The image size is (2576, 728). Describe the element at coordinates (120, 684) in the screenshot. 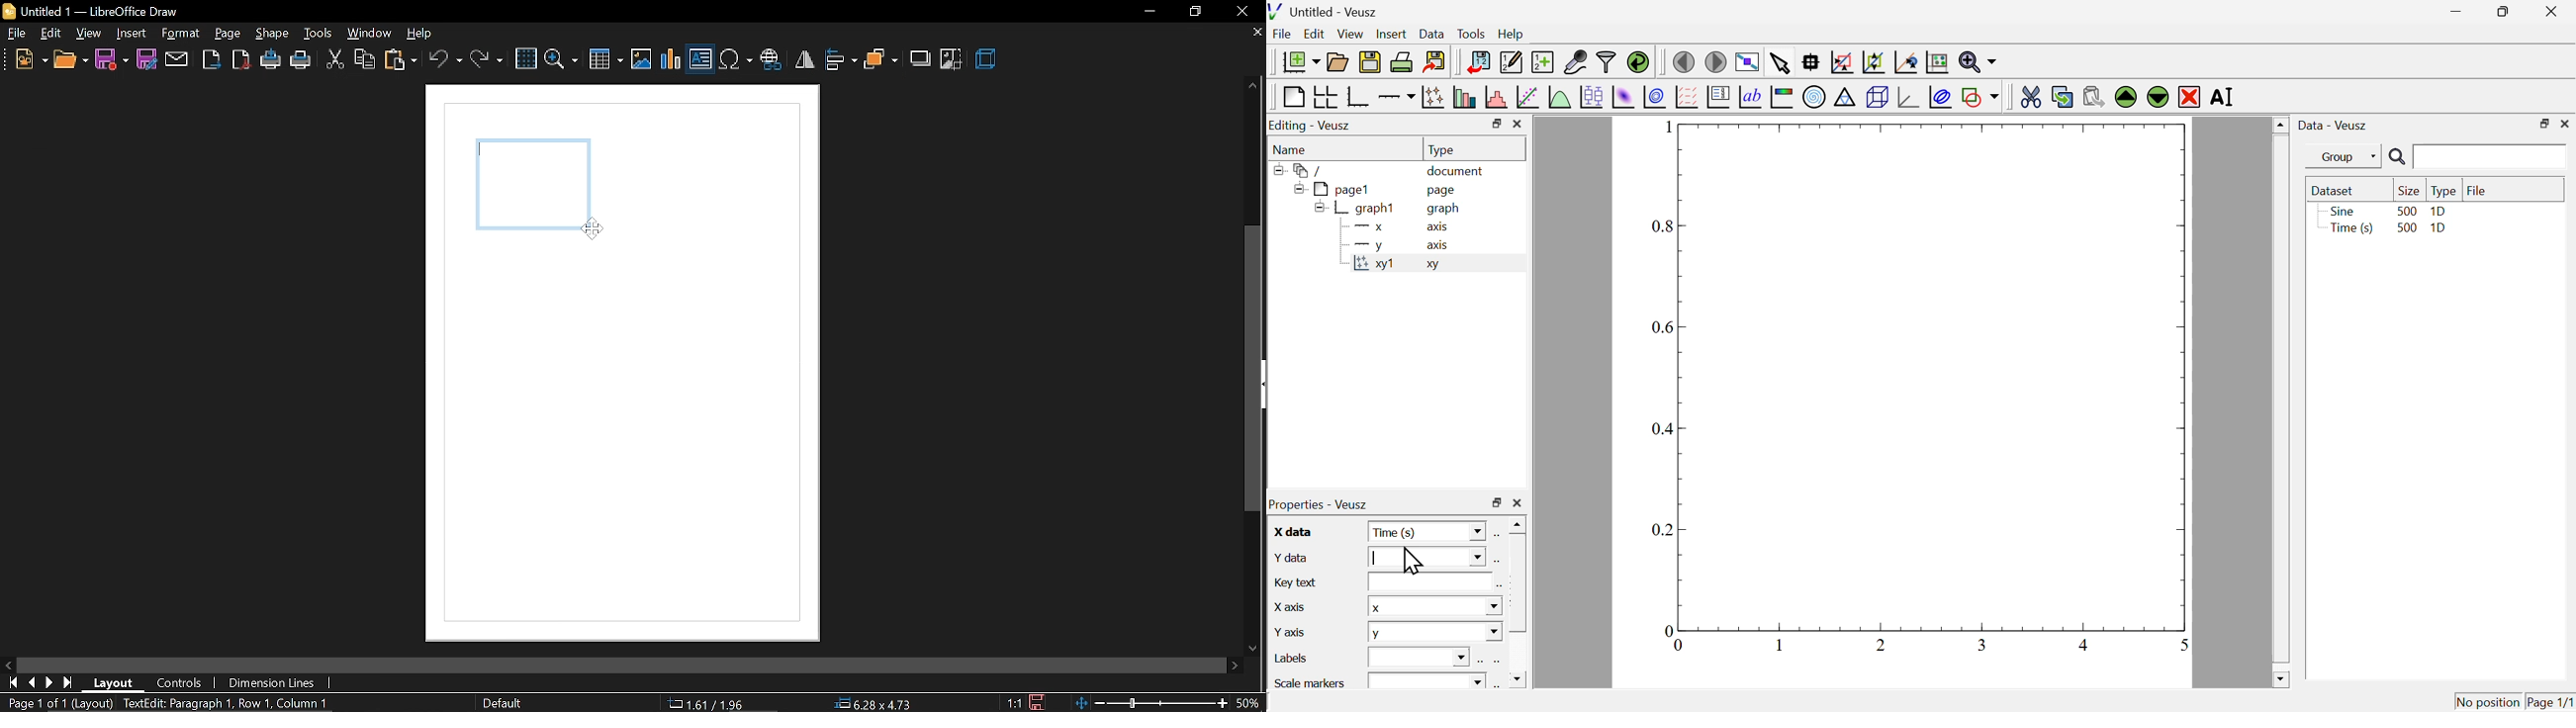

I see `layout` at that location.